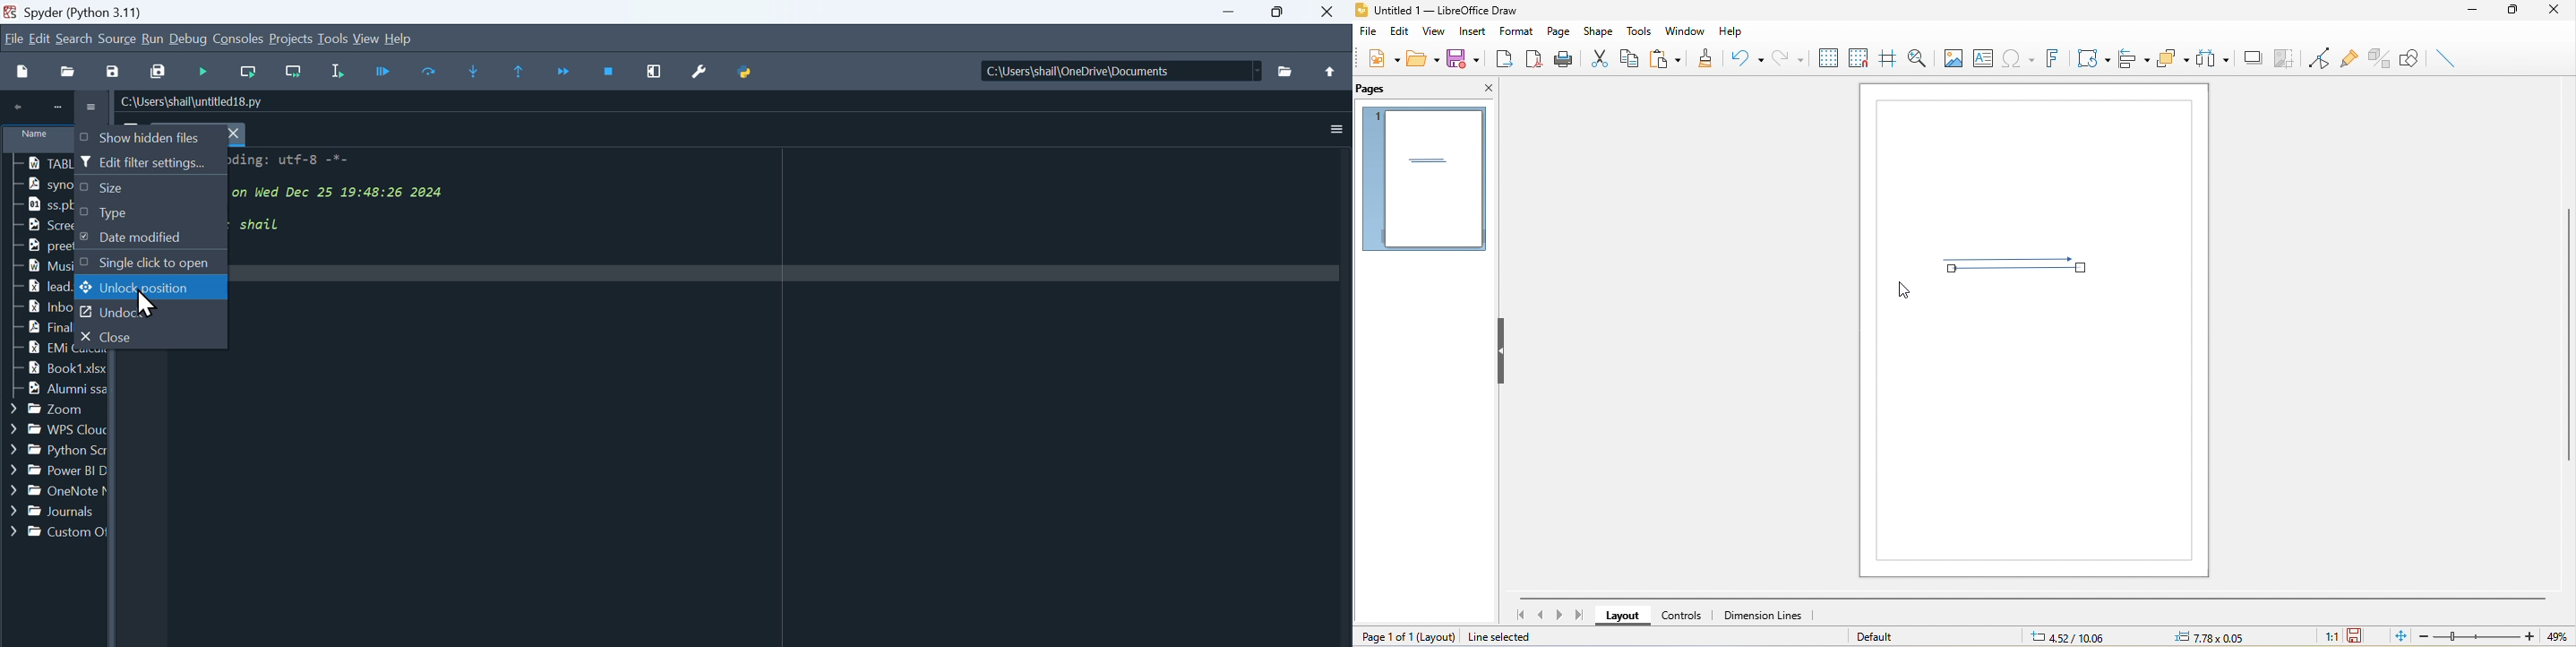 The width and height of the screenshot is (2576, 672). I want to click on Python path manager, so click(747, 67).